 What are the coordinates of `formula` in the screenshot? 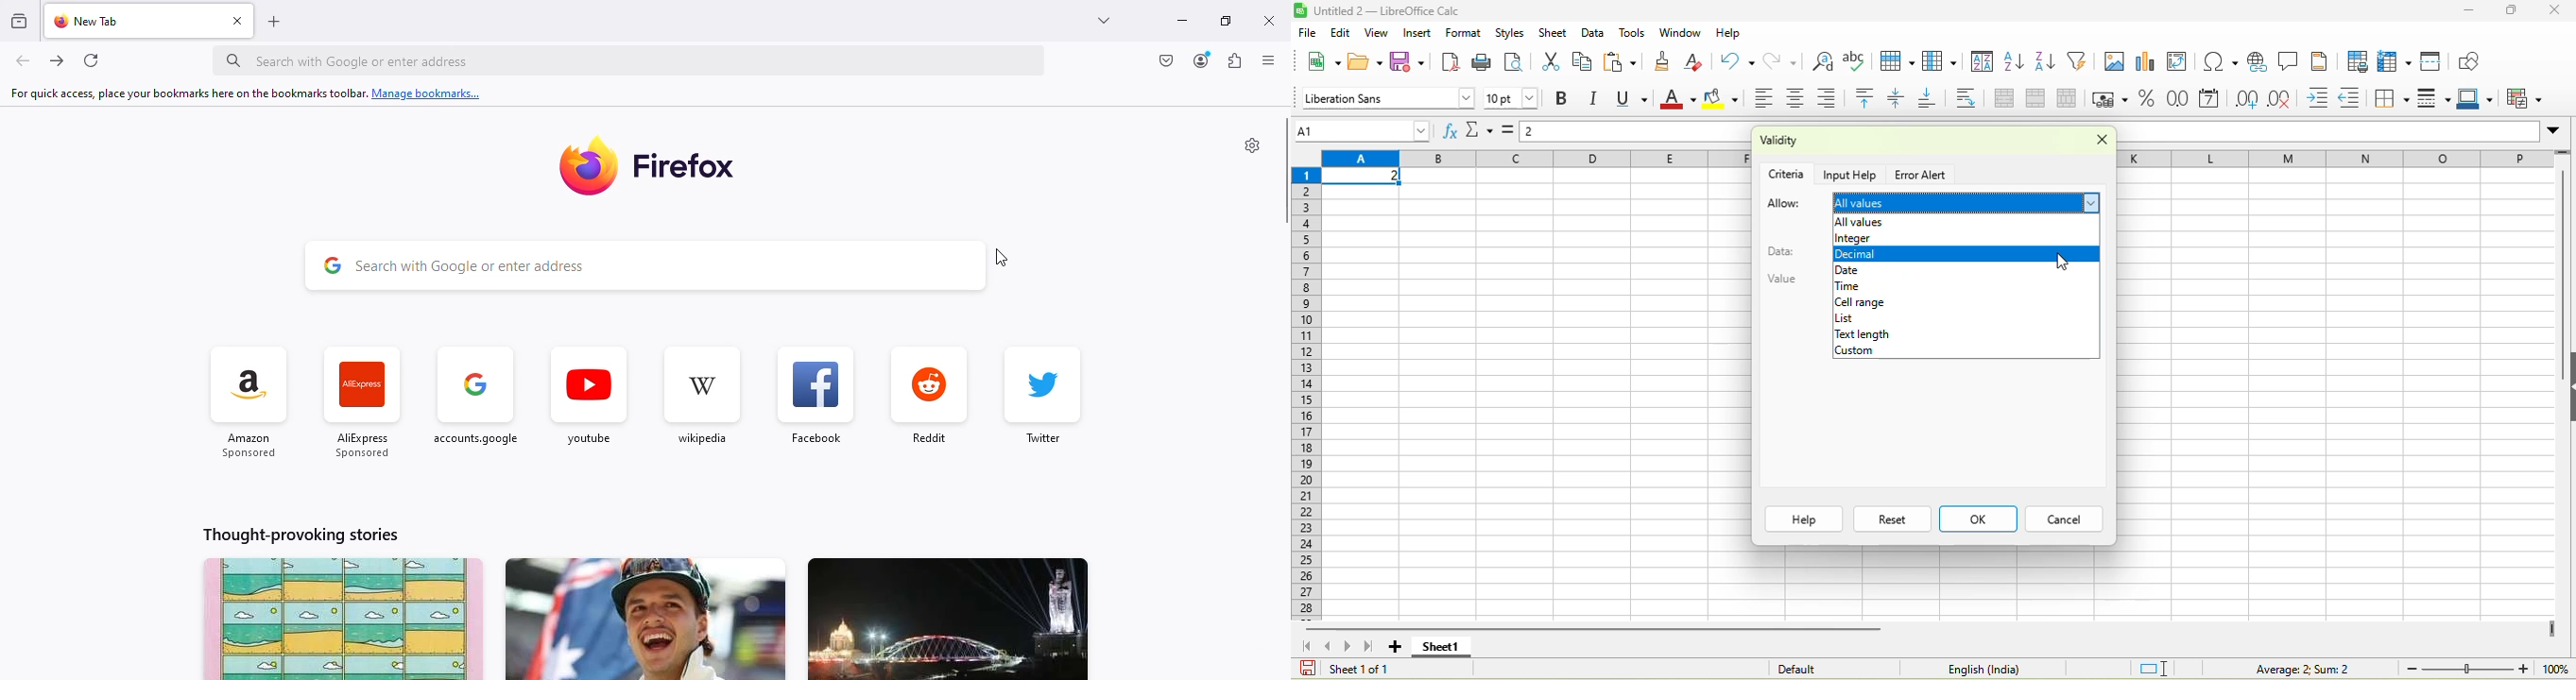 It's located at (1511, 135).